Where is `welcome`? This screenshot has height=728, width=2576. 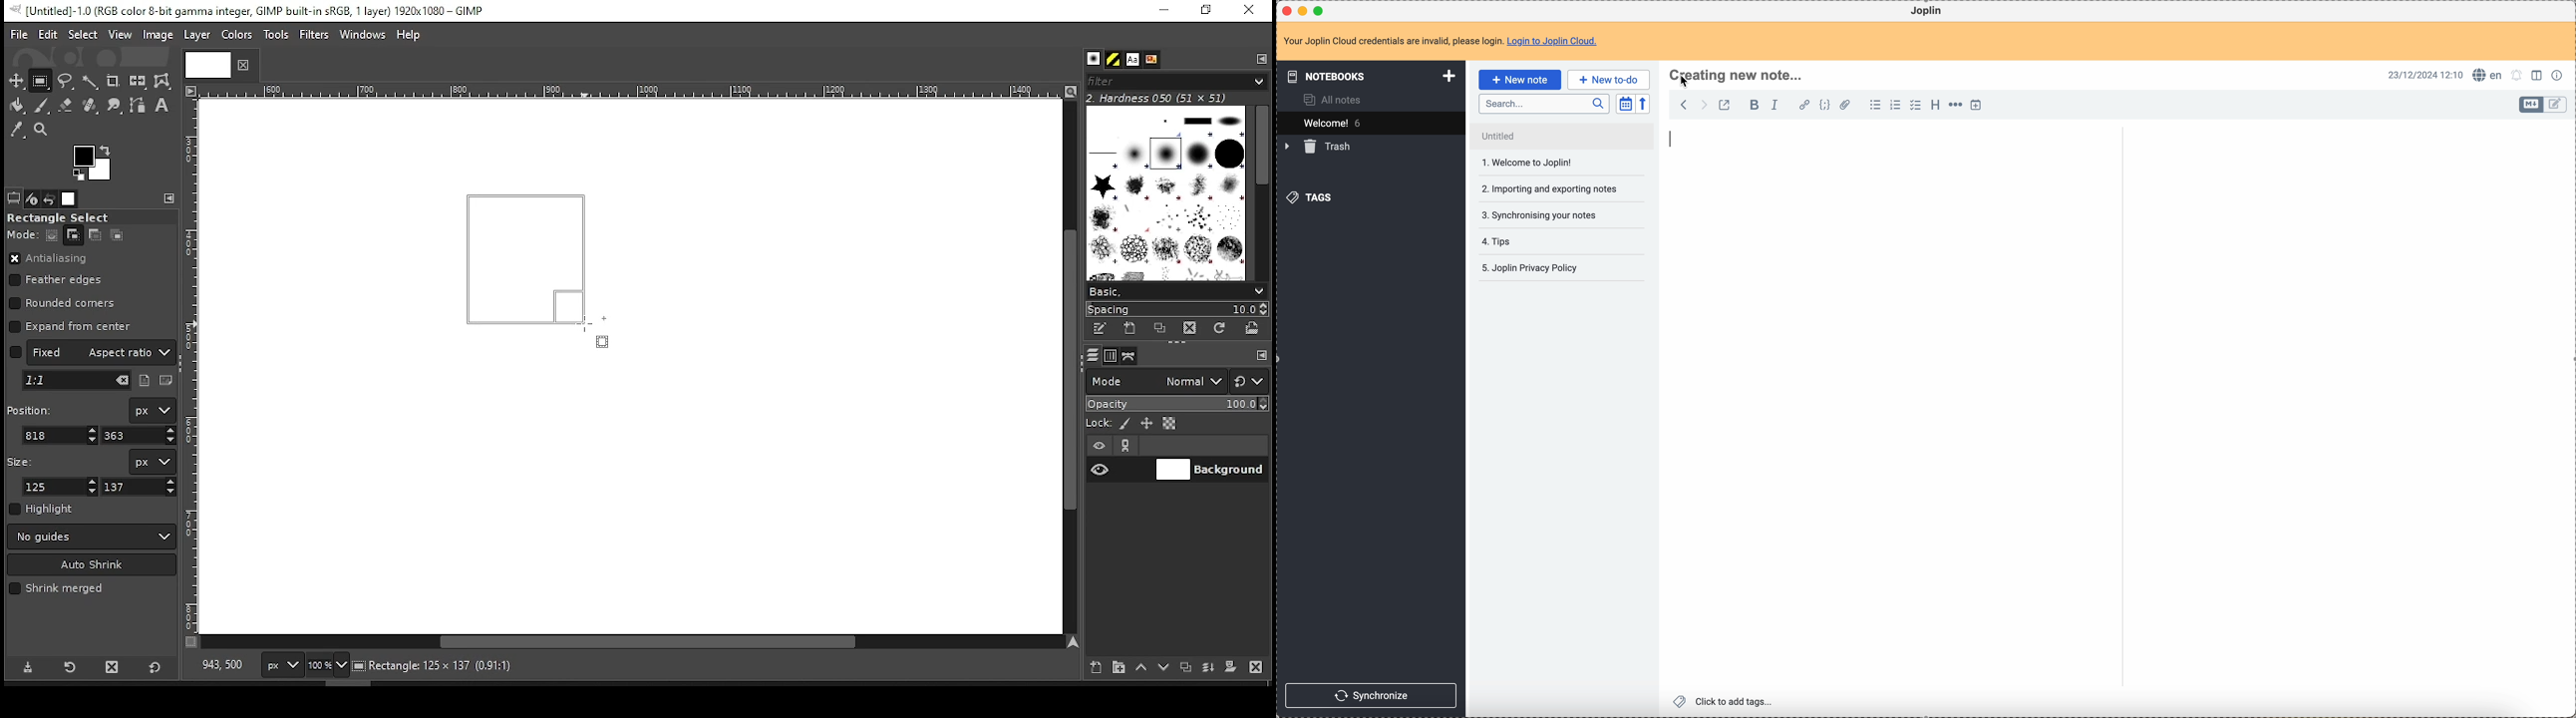 welcome is located at coordinates (1369, 123).